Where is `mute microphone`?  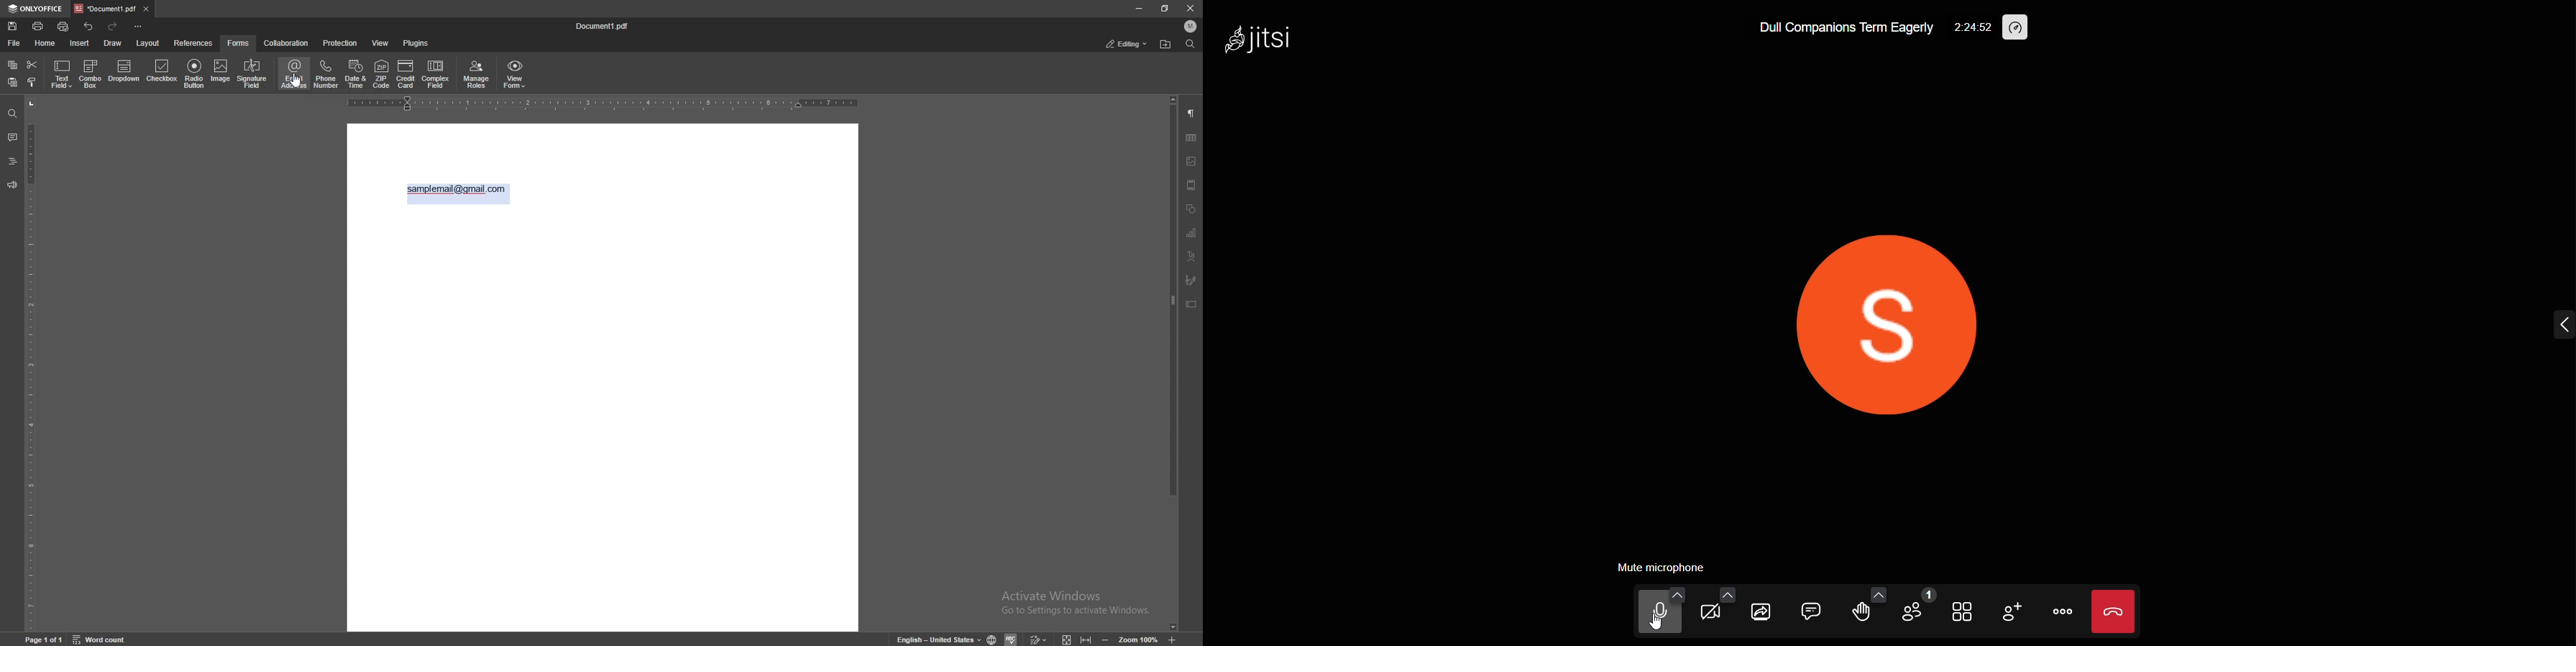 mute microphone is located at coordinates (1667, 569).